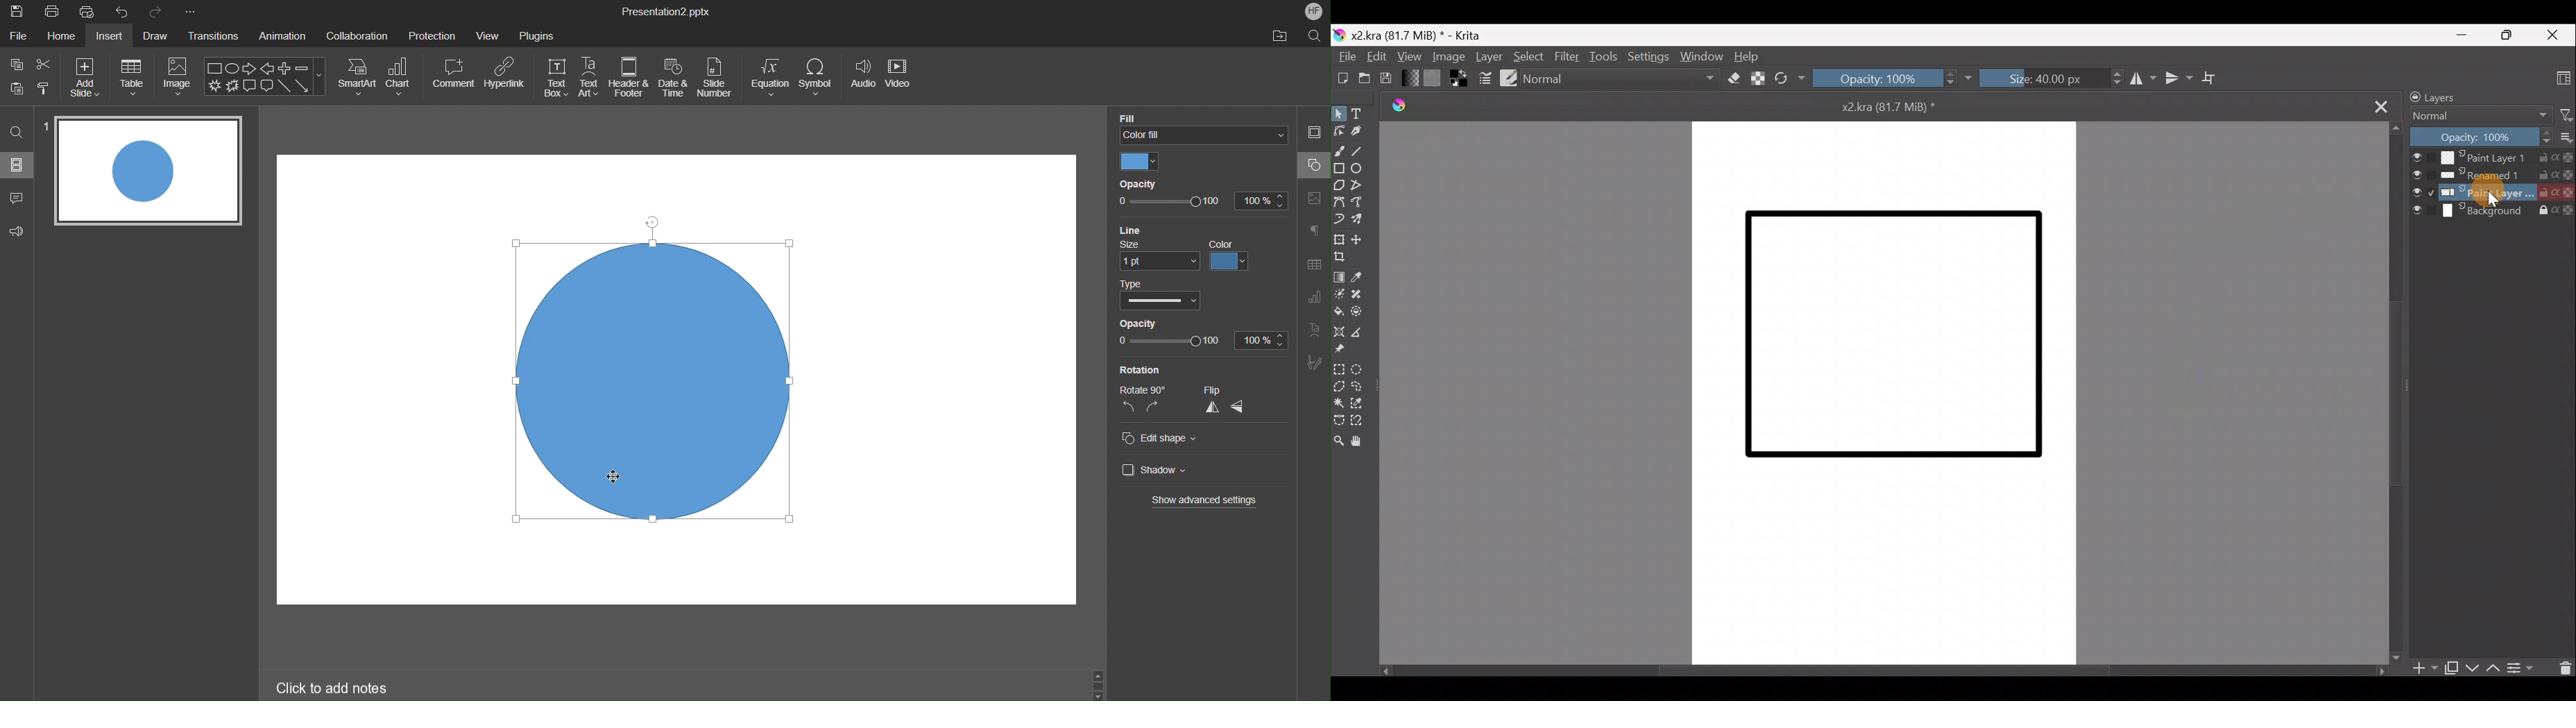  I want to click on Calligraphy, so click(1359, 130).